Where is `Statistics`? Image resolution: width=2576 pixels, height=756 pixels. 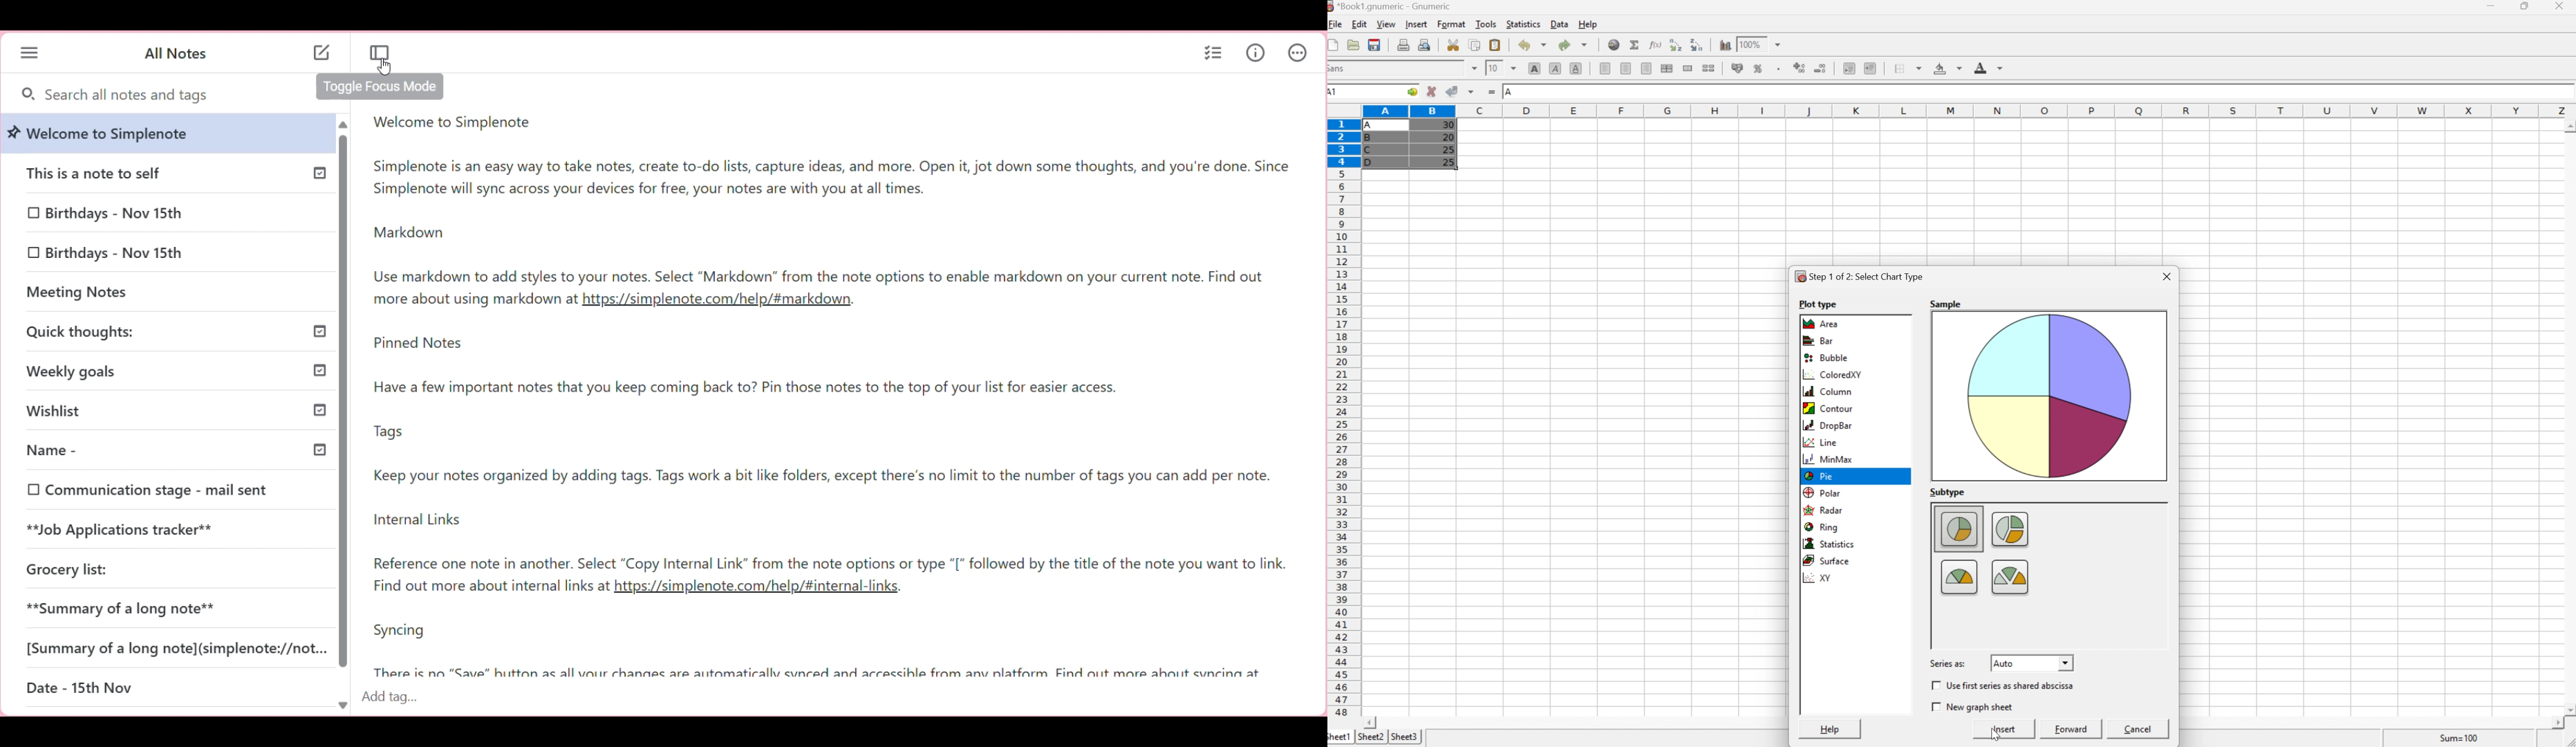 Statistics is located at coordinates (1524, 24).